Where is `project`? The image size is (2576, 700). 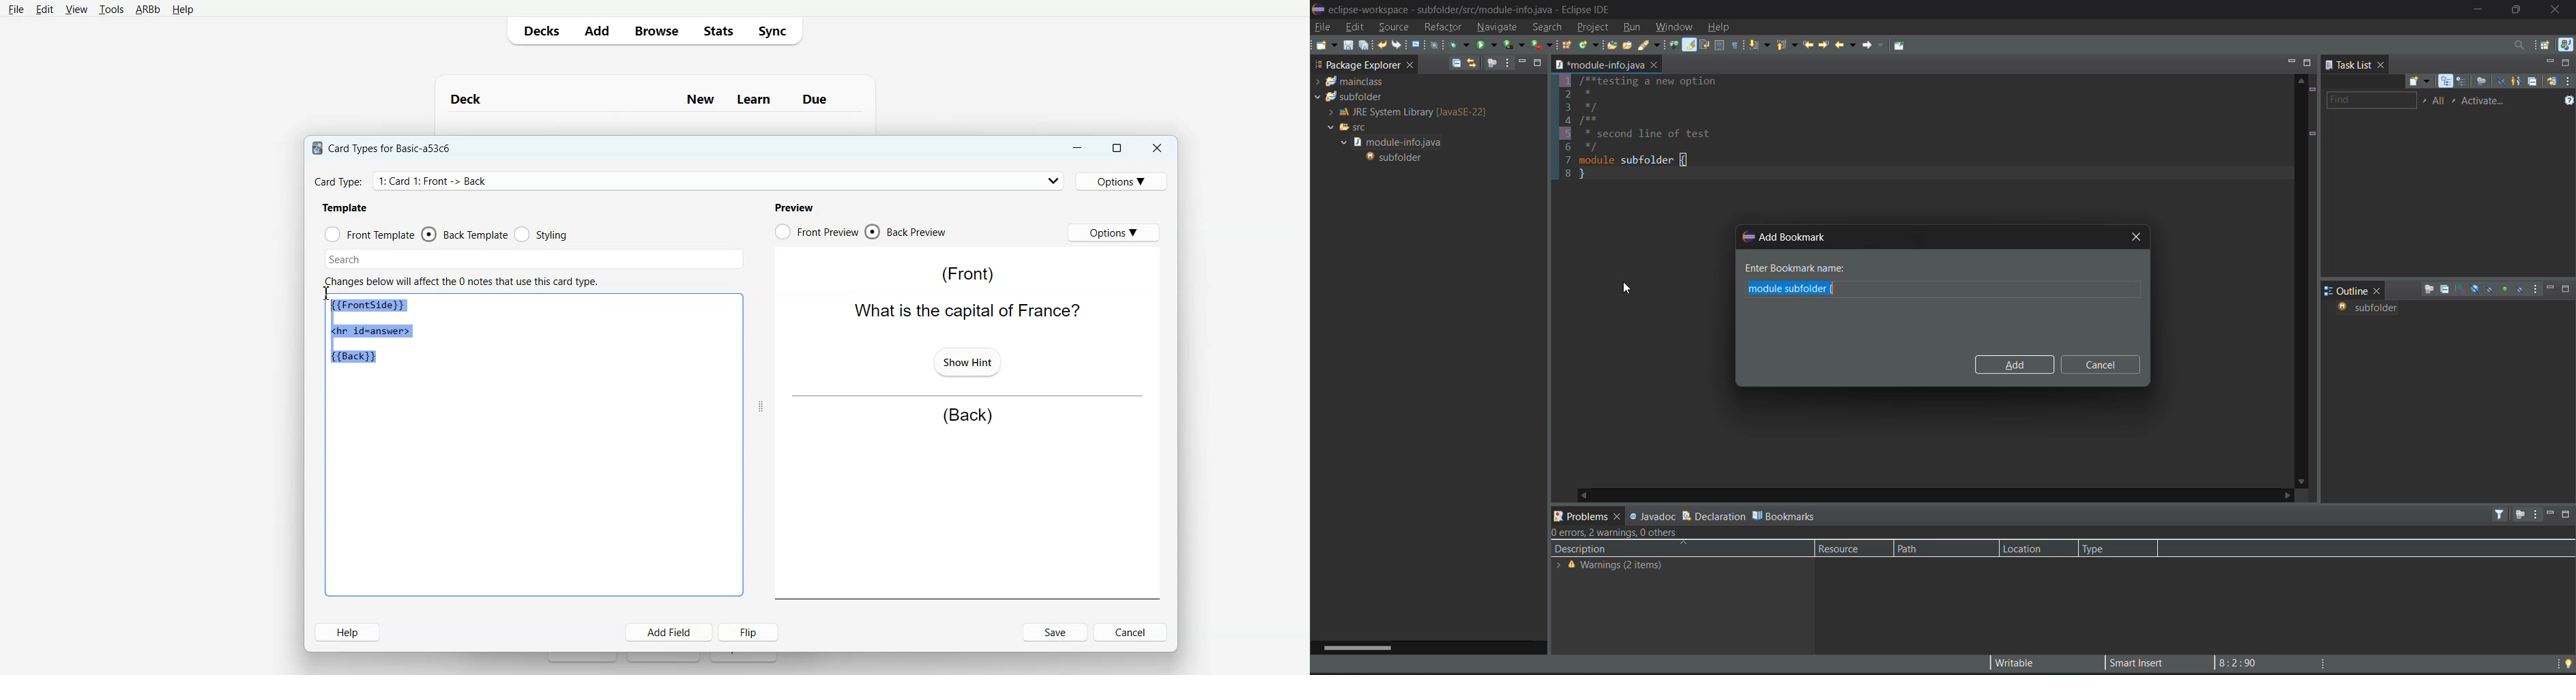
project is located at coordinates (1591, 24).